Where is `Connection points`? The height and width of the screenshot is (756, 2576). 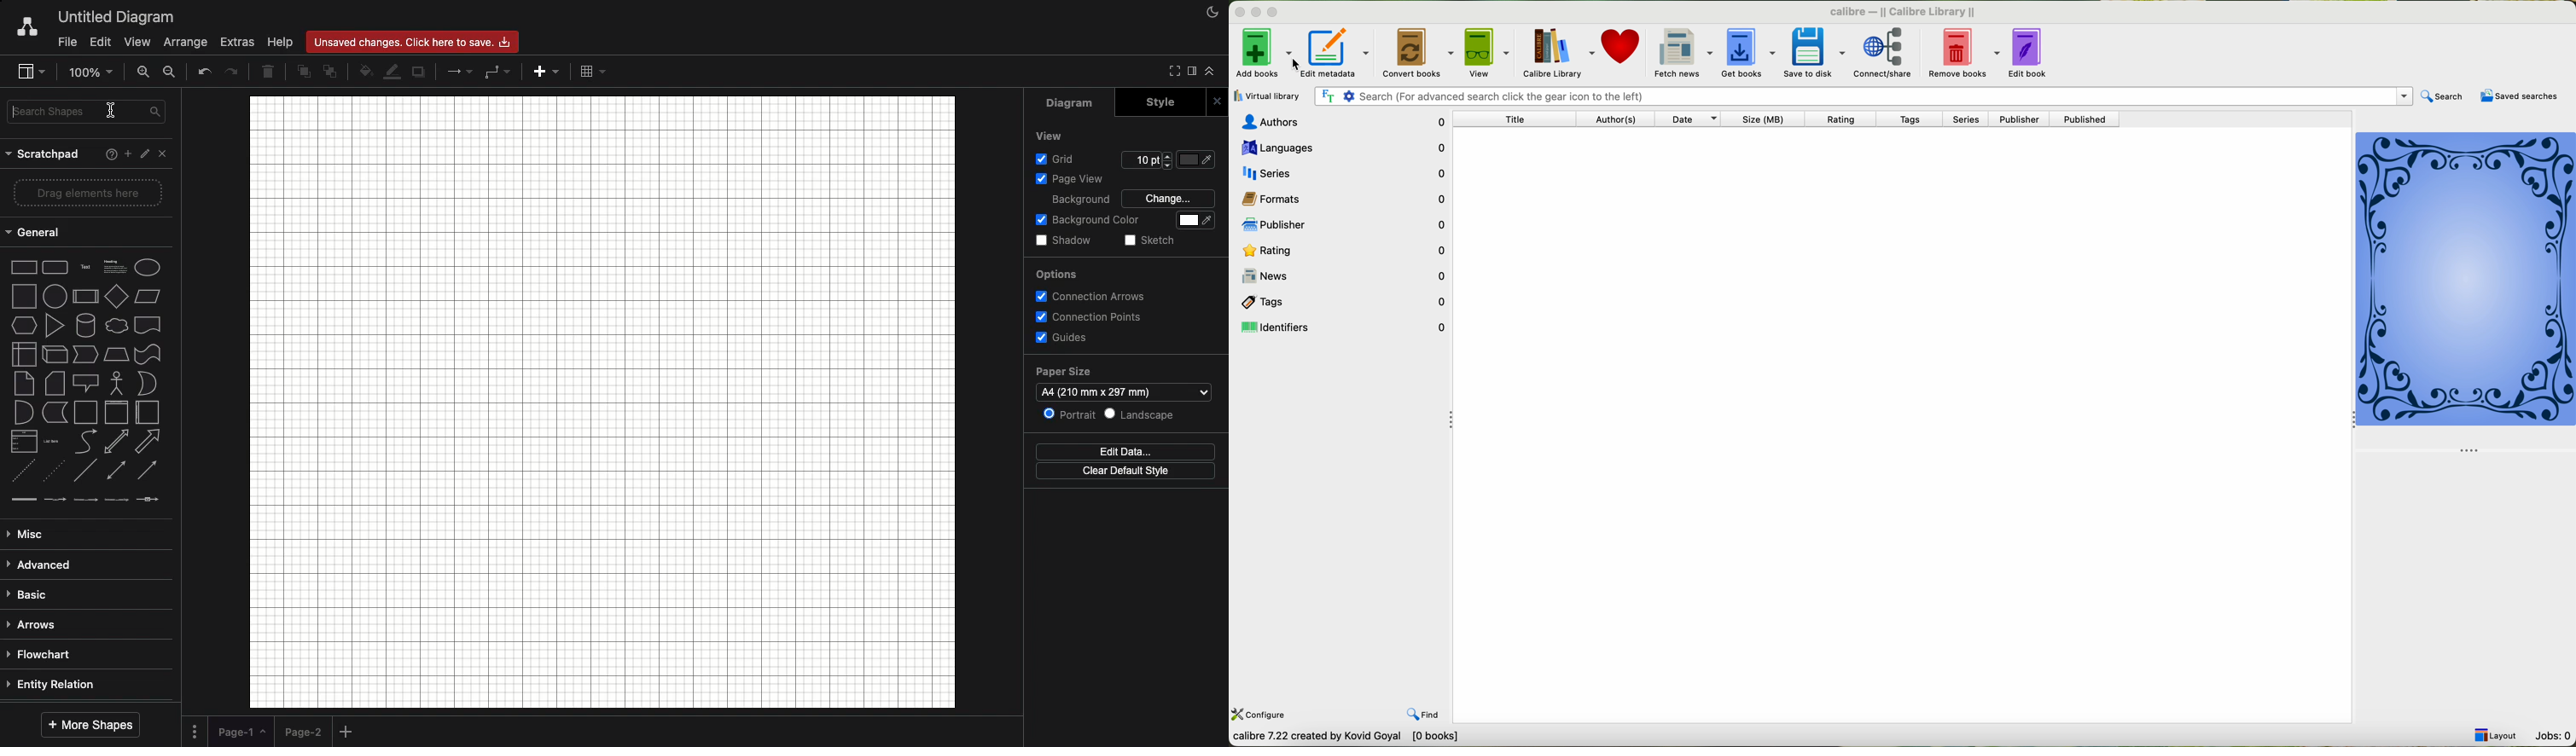 Connection points is located at coordinates (1089, 318).